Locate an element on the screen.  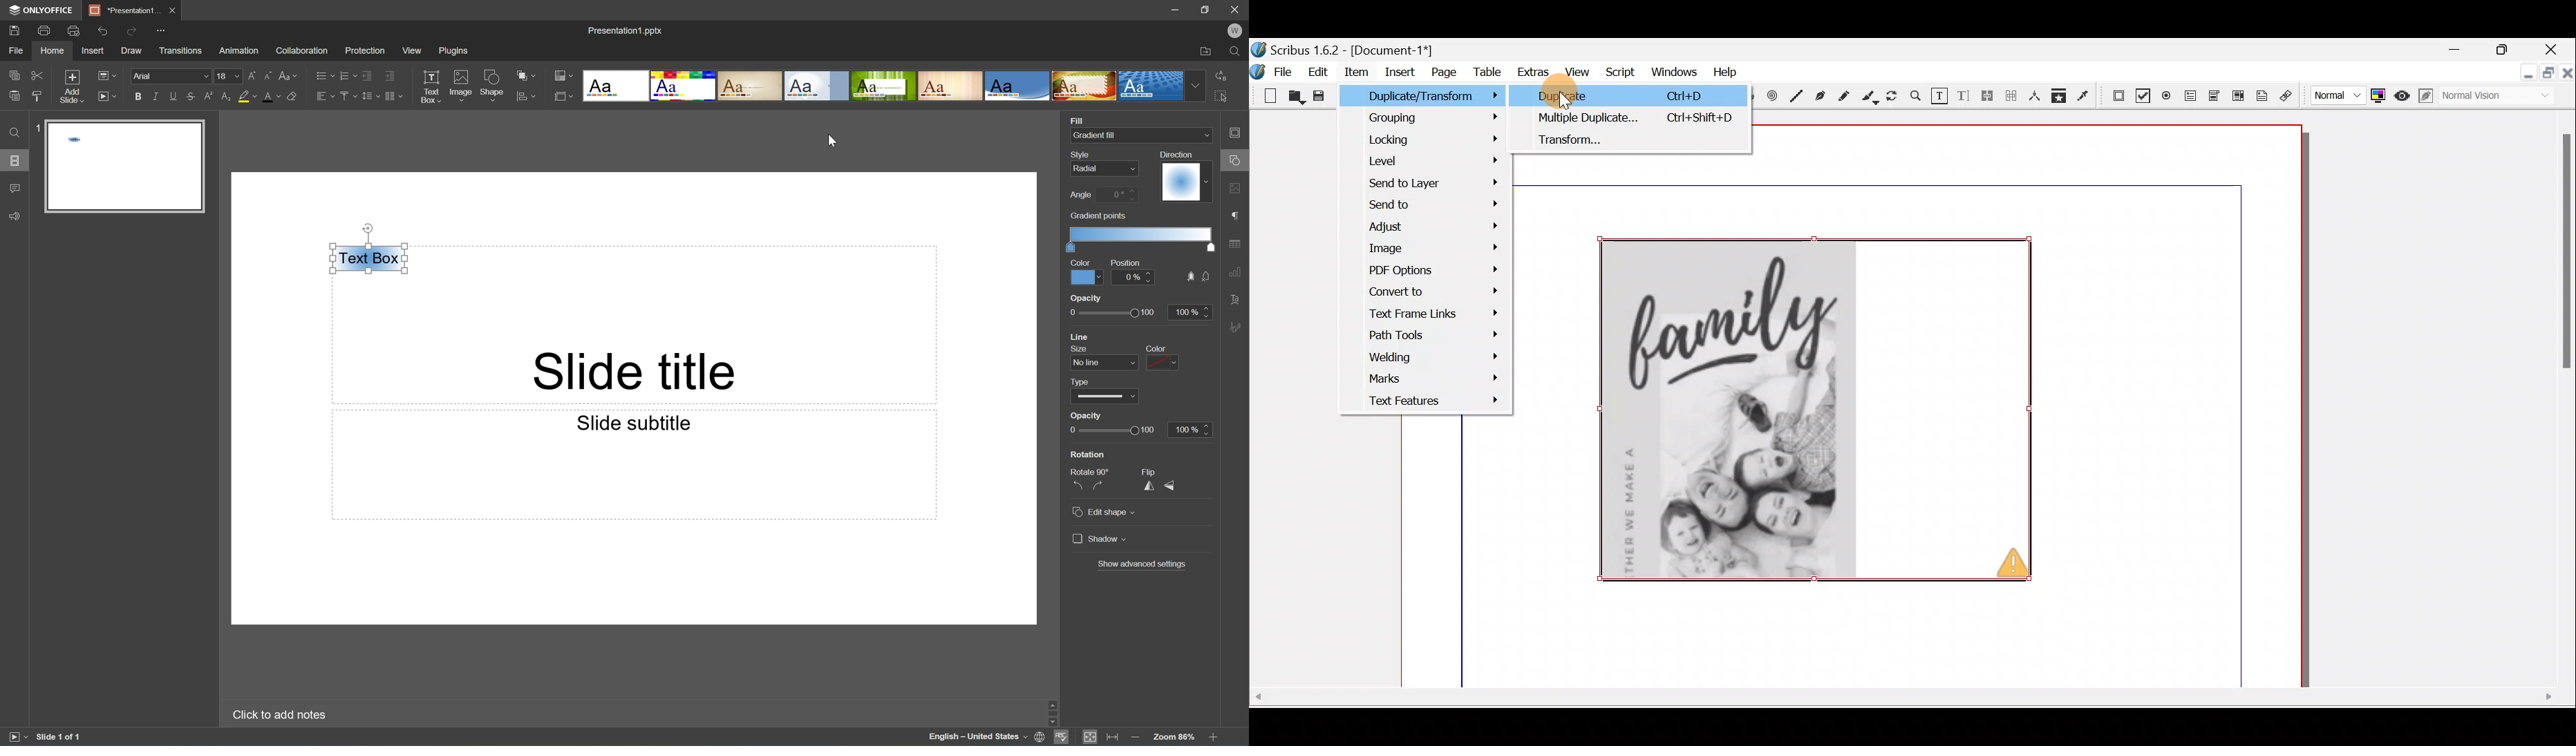
Visual appearance is located at coordinates (2494, 98).